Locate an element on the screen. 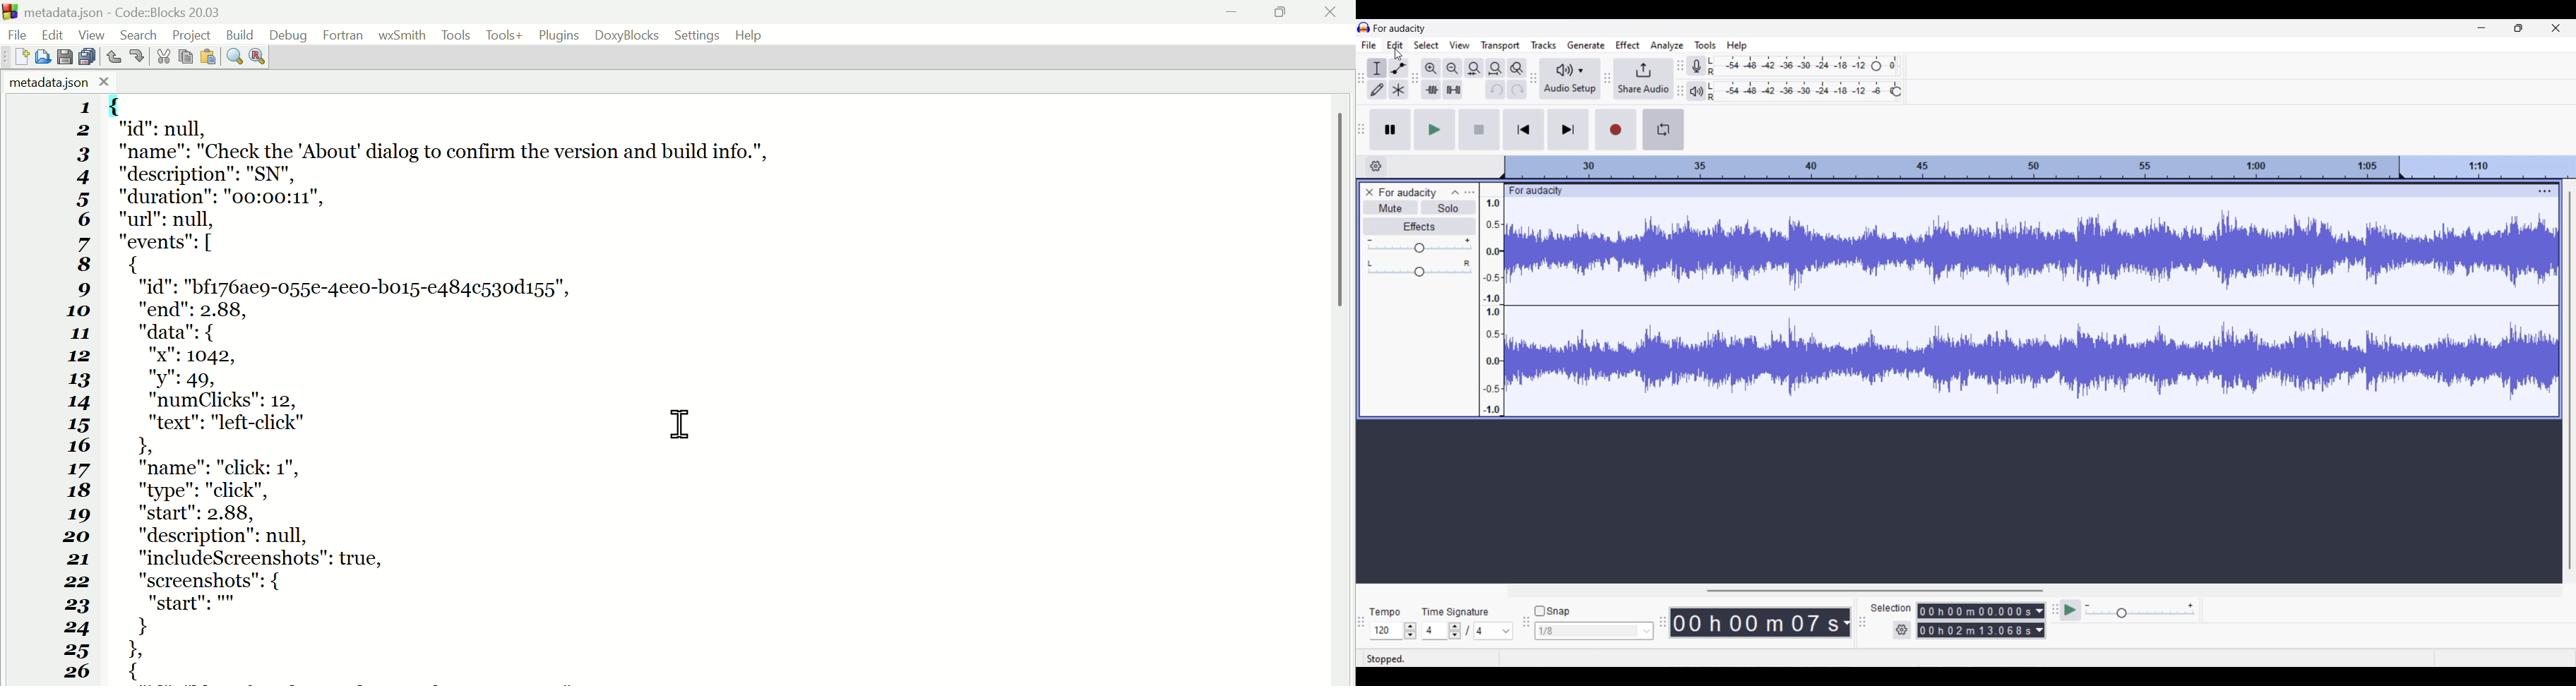 This screenshot has width=2576, height=700. Open is located at coordinates (45, 55).